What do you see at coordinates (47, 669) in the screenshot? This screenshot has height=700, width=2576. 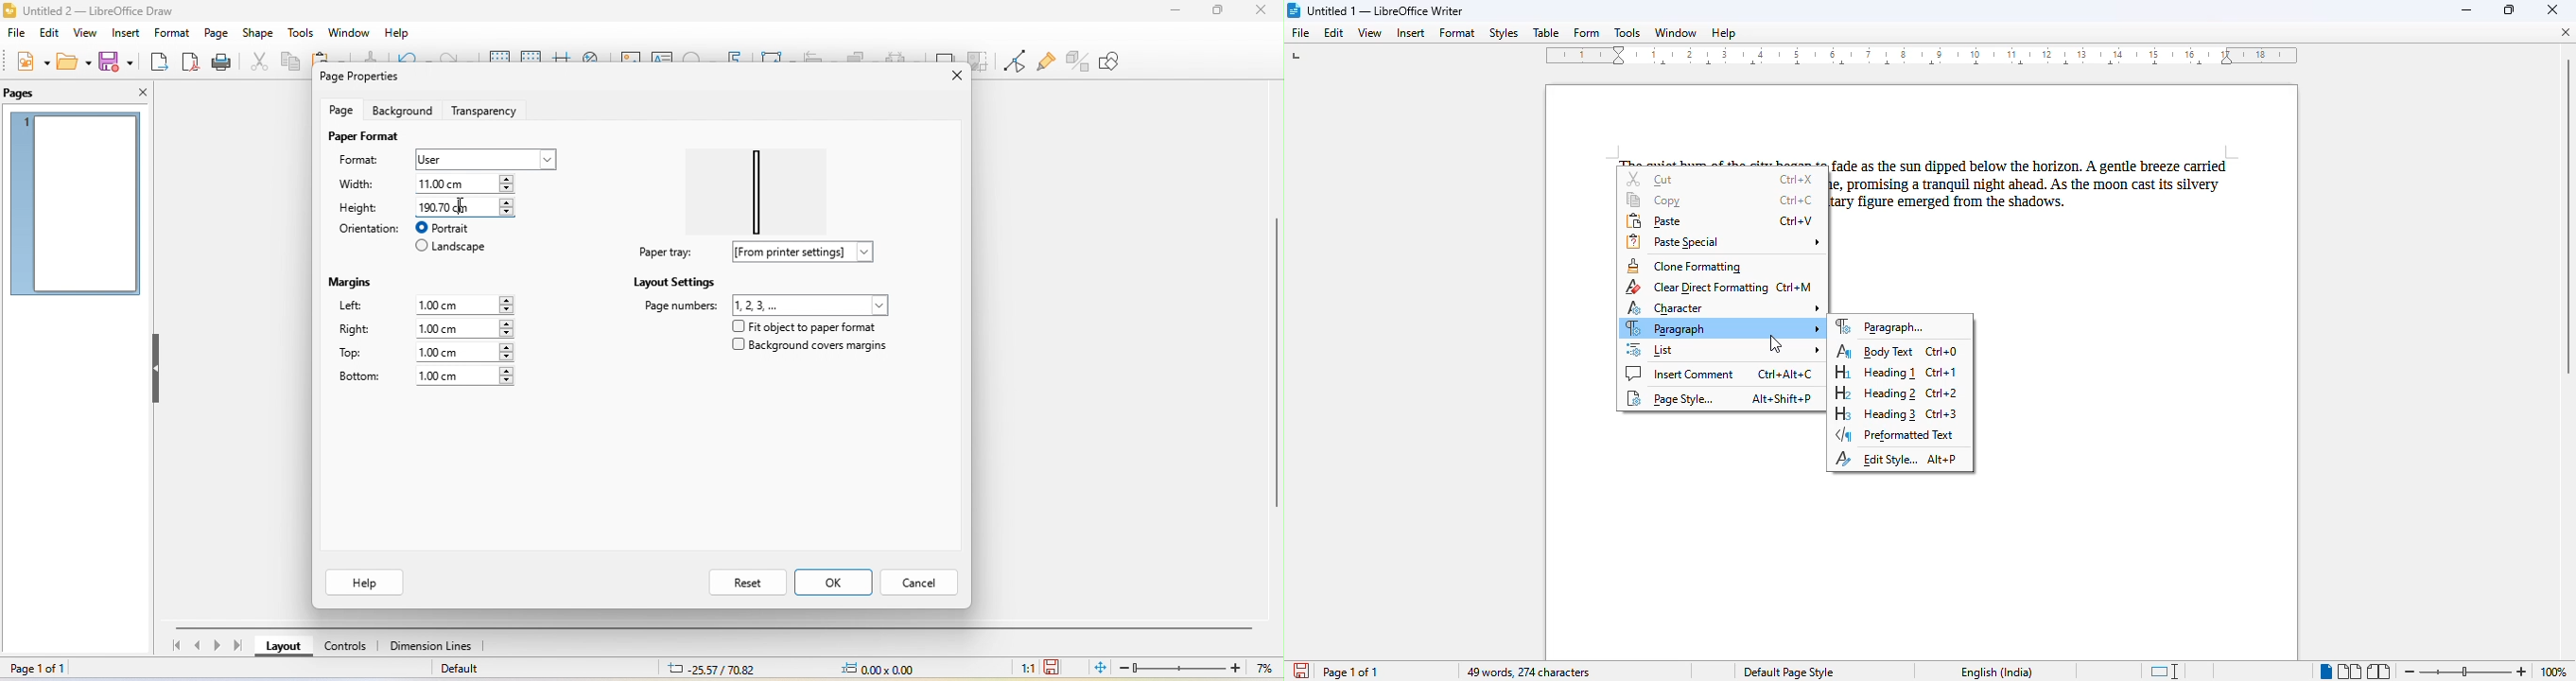 I see `page 1 of 1` at bounding box center [47, 669].